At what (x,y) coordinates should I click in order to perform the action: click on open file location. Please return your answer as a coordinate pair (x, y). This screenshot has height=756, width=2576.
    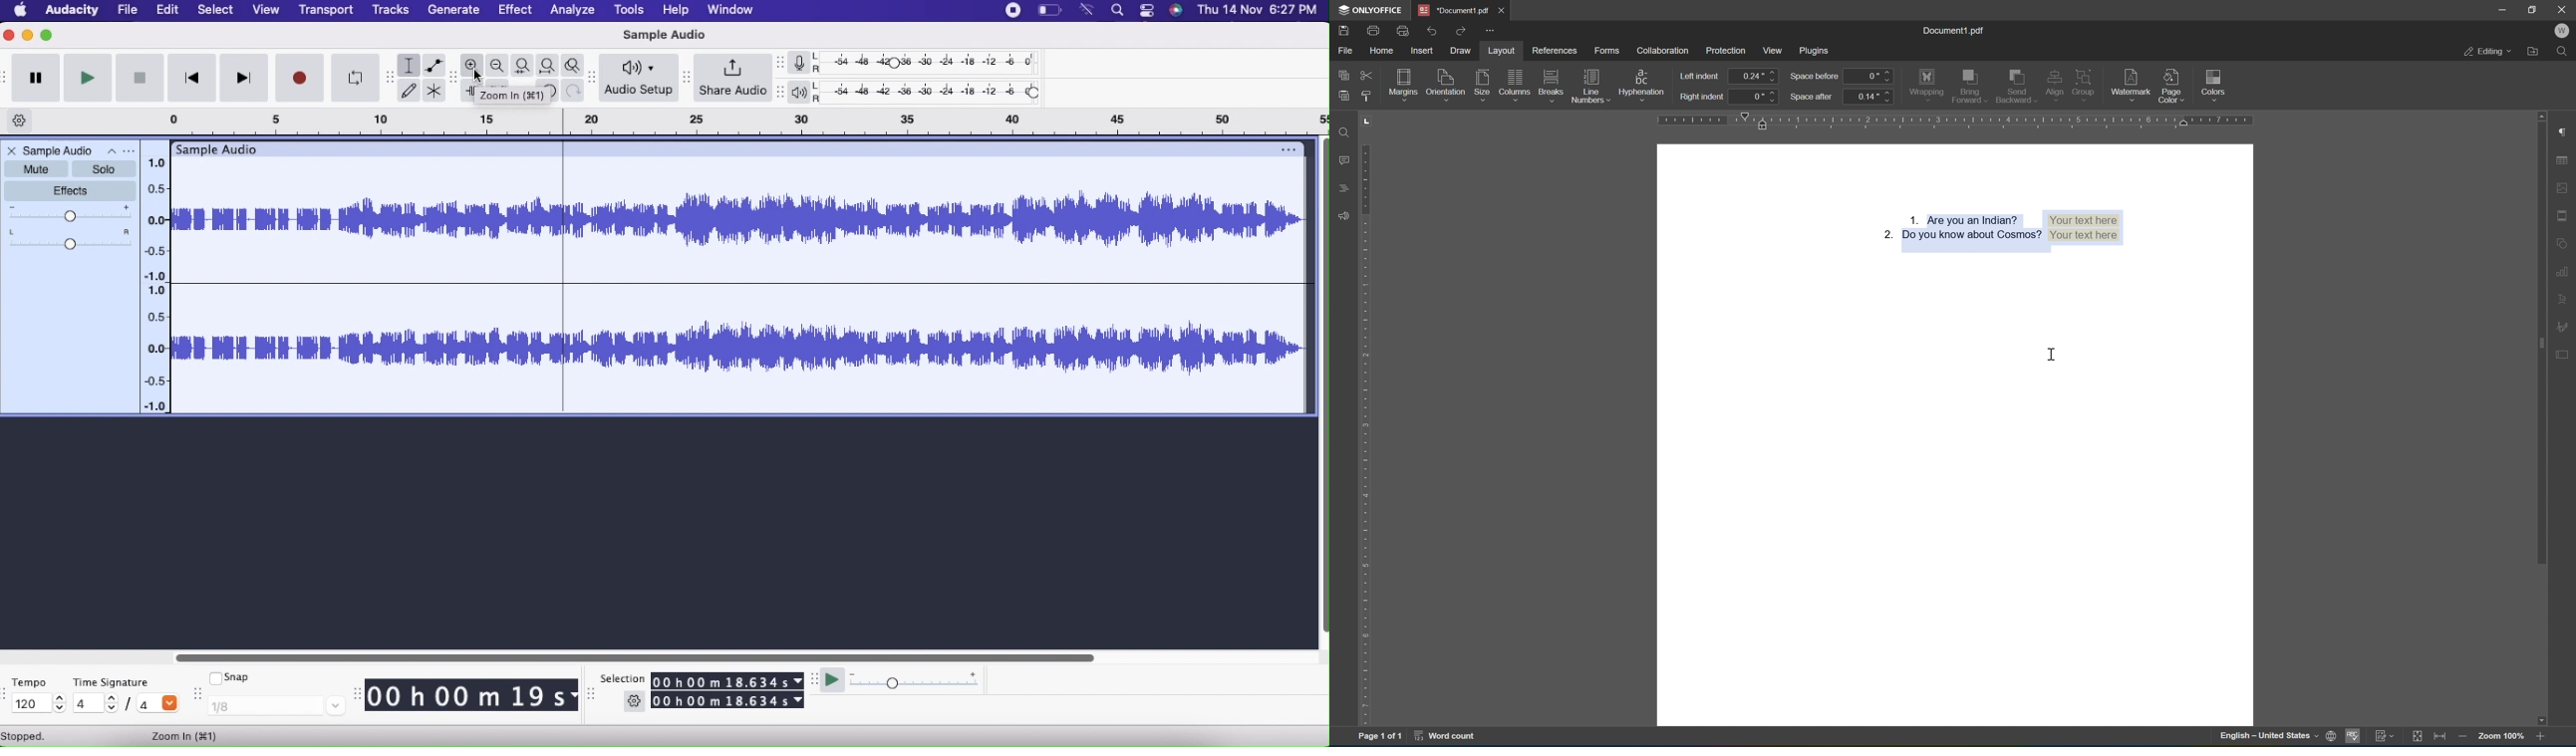
    Looking at the image, I should click on (2535, 51).